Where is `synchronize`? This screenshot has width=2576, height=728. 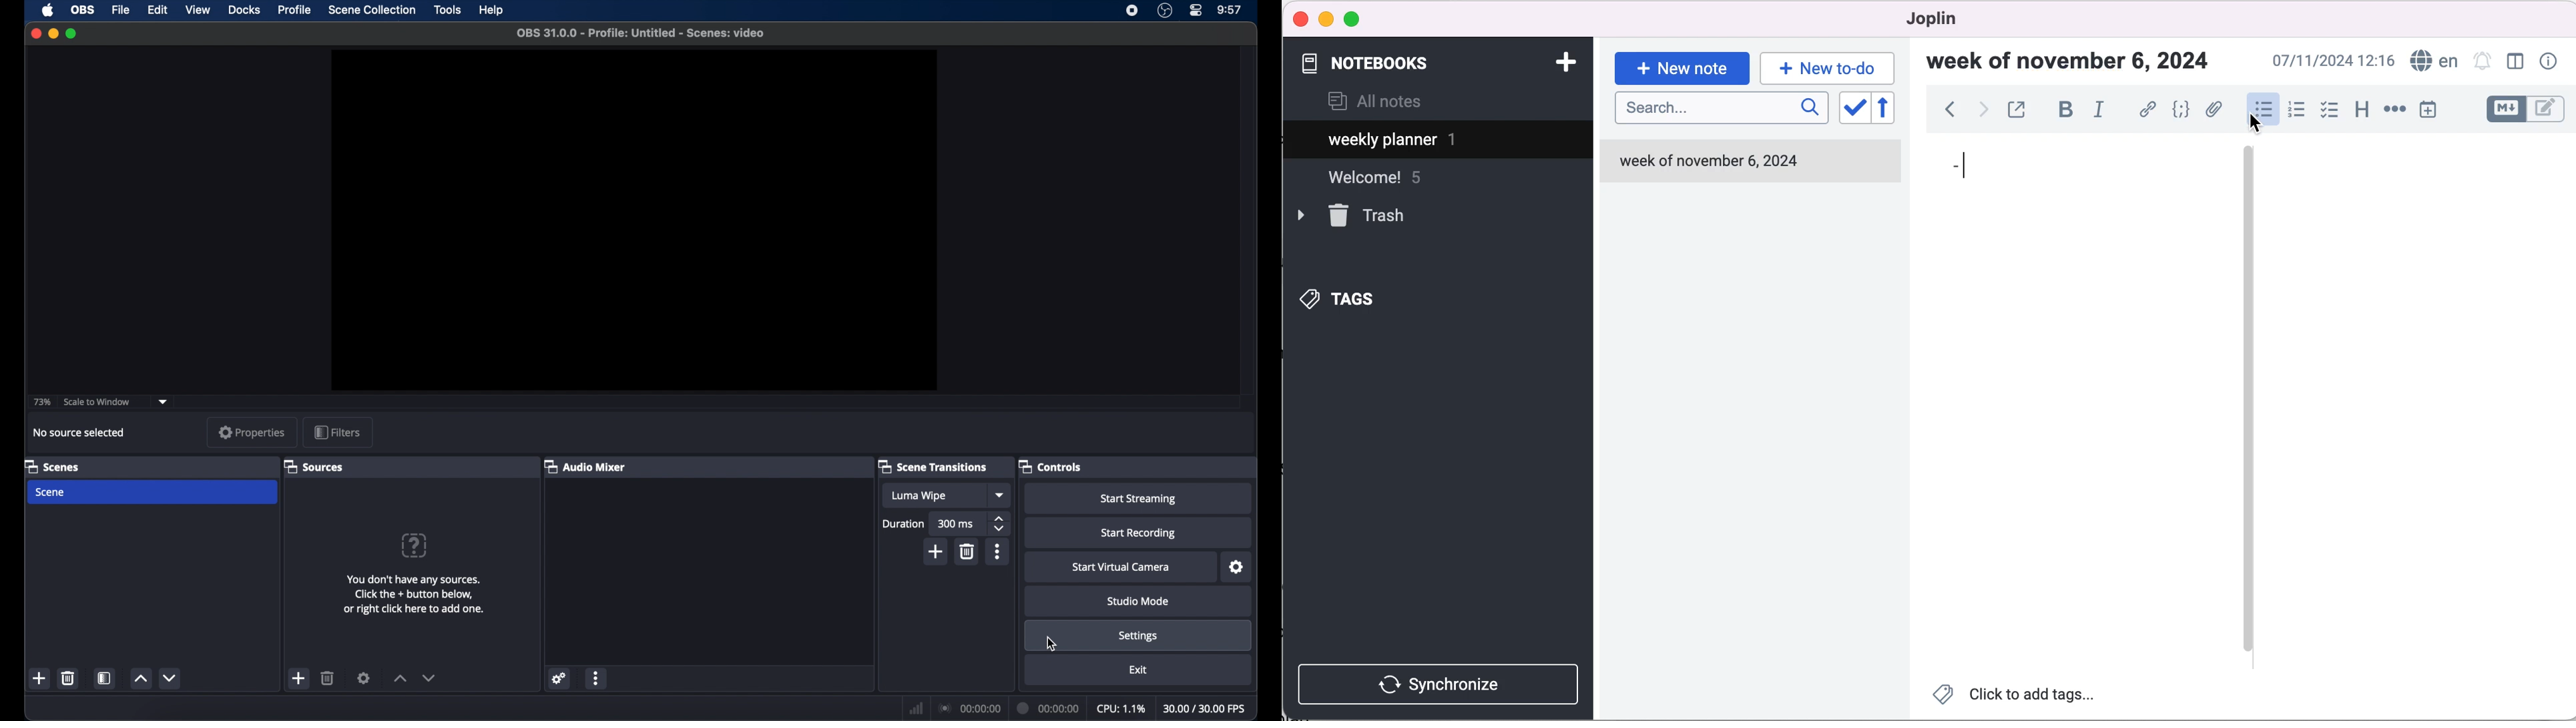
synchronize is located at coordinates (1441, 684).